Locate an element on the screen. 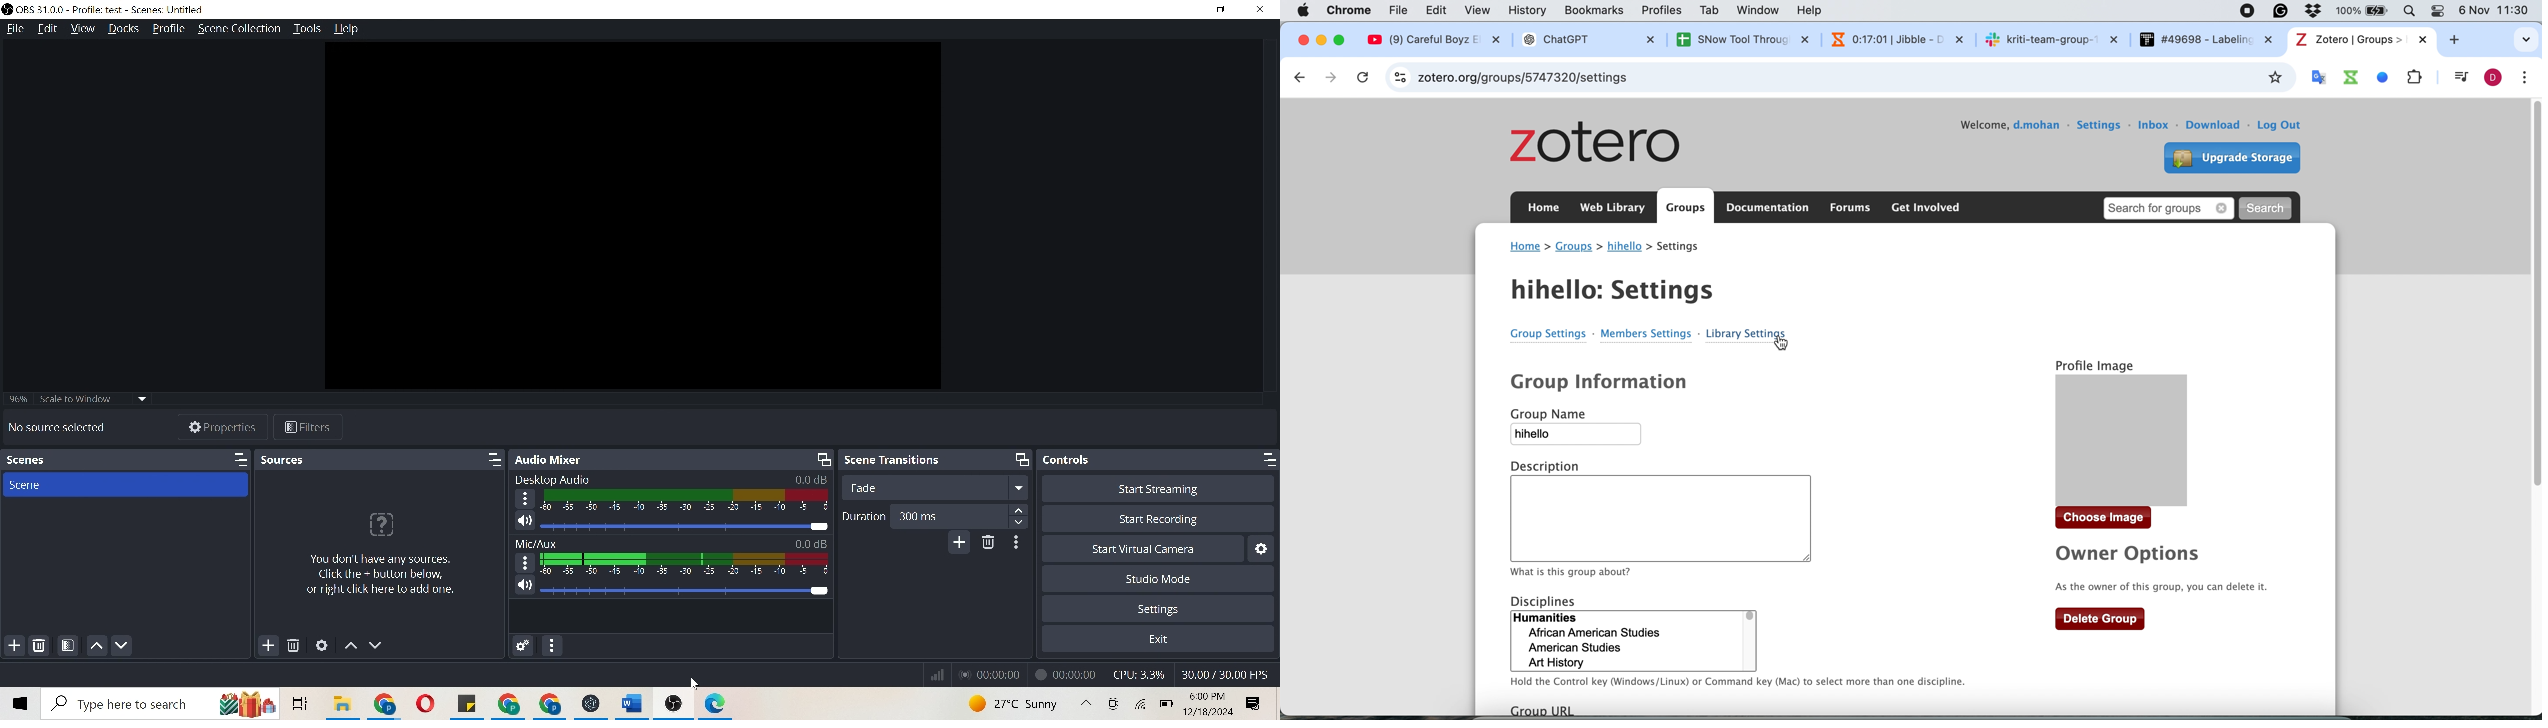 The width and height of the screenshot is (2548, 728). hihello is located at coordinates (1584, 438).